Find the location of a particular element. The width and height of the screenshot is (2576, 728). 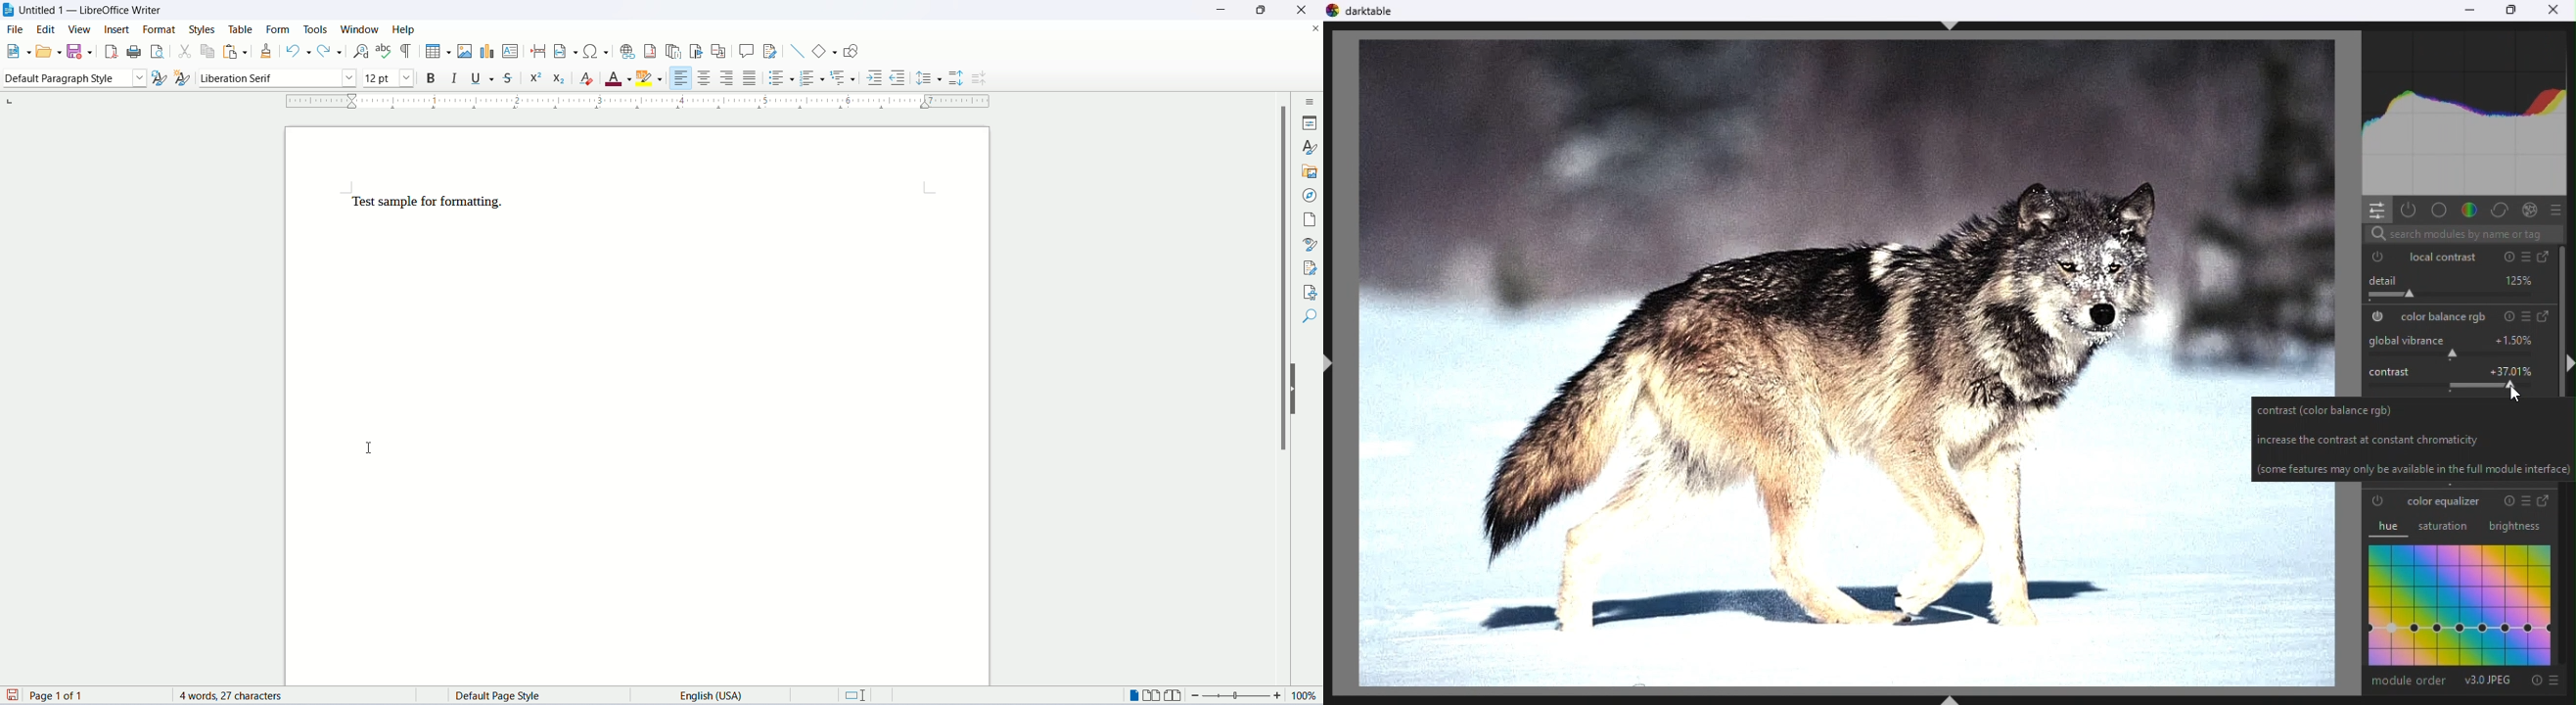

minimize is located at coordinates (2470, 11).